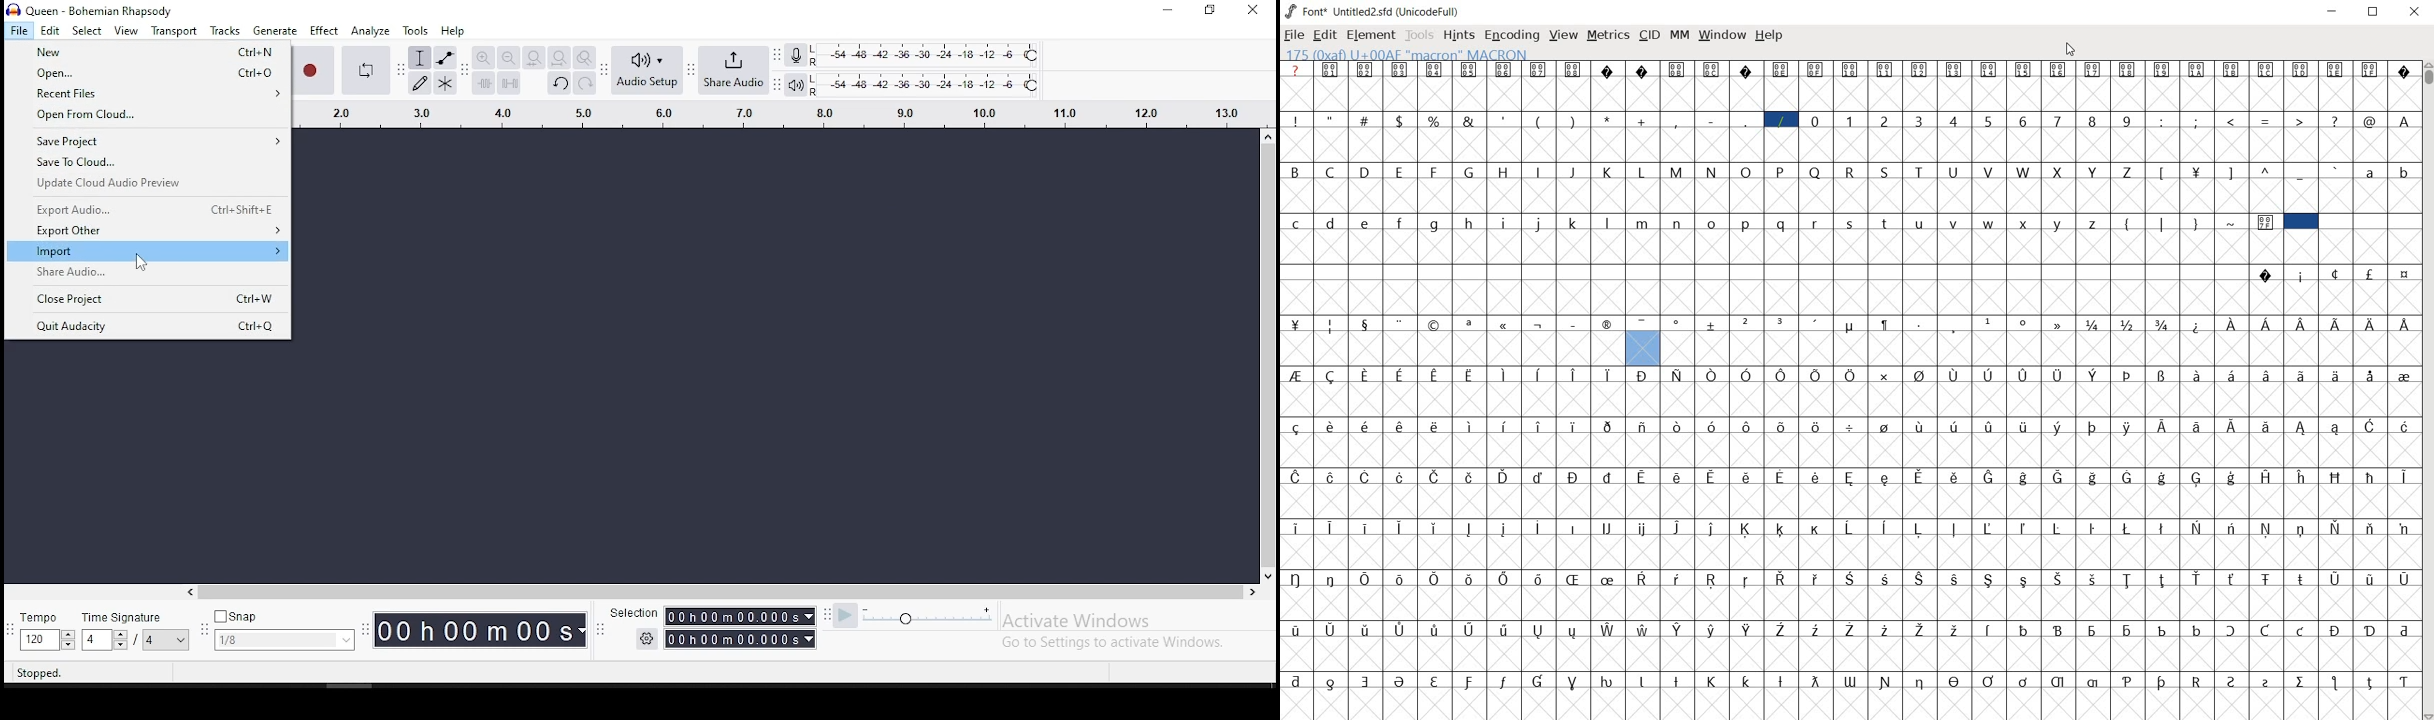 The height and width of the screenshot is (728, 2436). Describe the element at coordinates (1575, 121) in the screenshot. I see `)` at that location.